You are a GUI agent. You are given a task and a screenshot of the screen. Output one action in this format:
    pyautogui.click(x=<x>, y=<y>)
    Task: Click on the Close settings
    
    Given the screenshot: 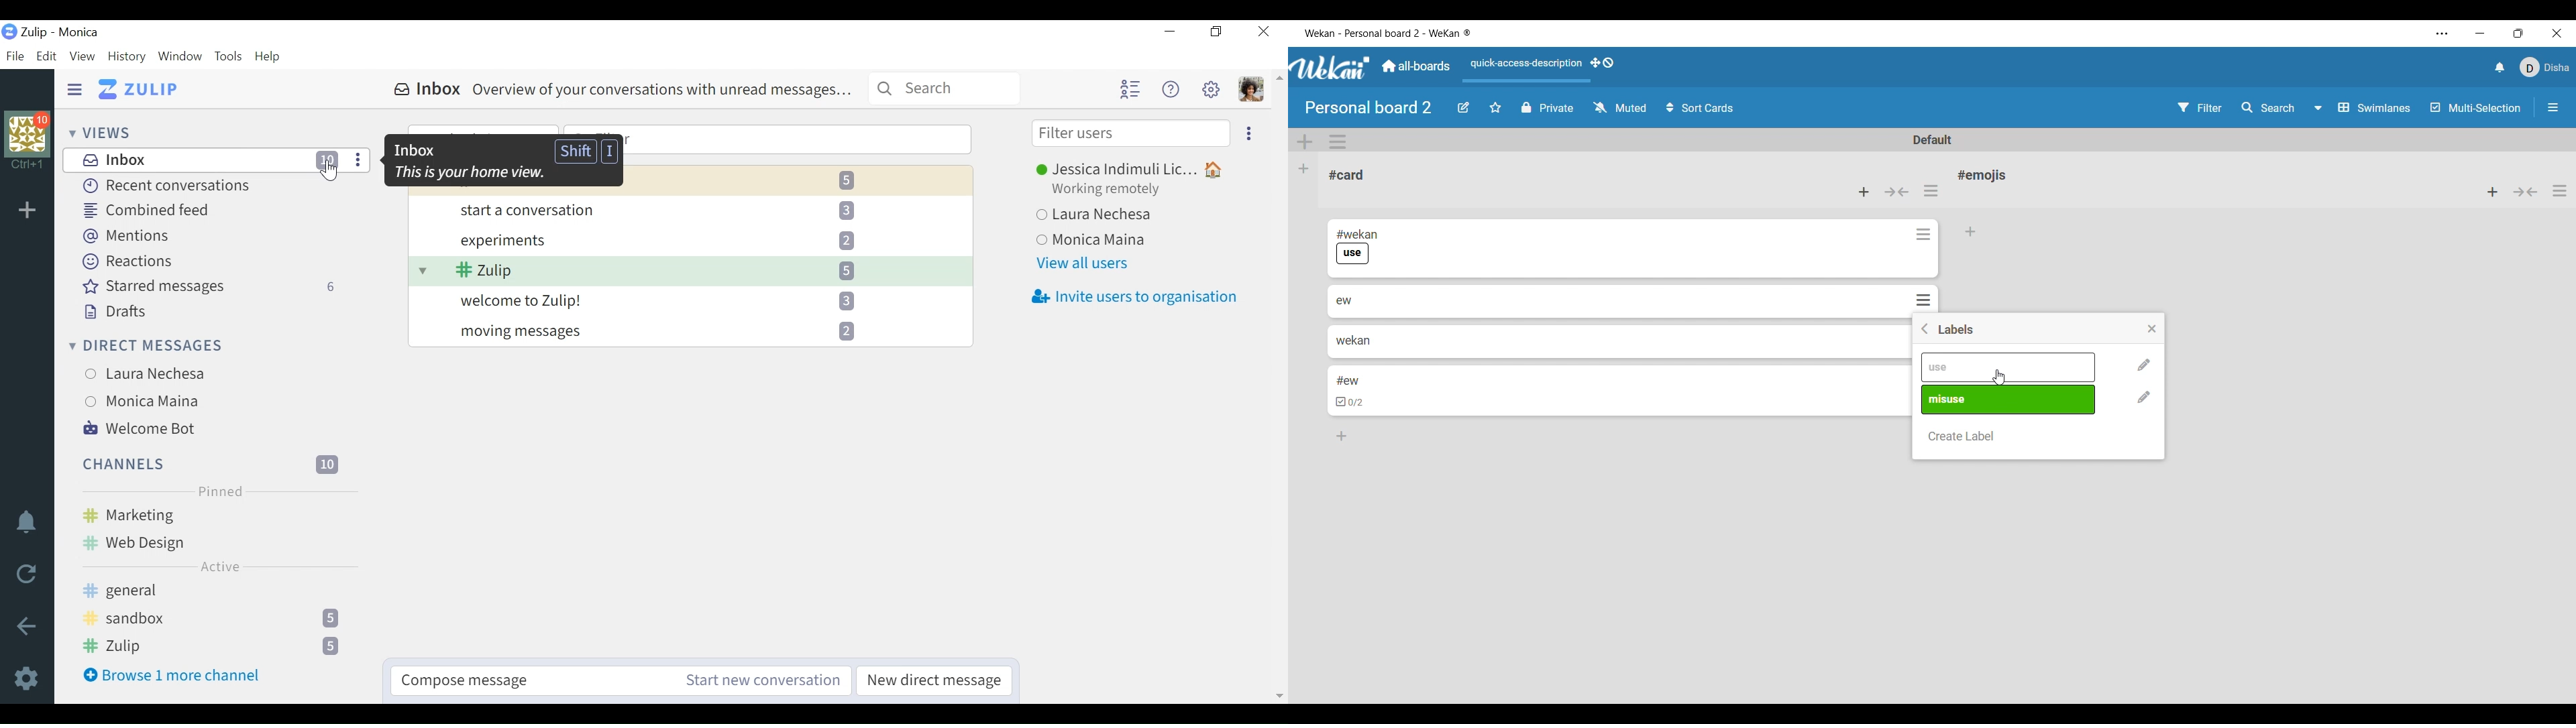 What is the action you would take?
    pyautogui.click(x=2153, y=328)
    